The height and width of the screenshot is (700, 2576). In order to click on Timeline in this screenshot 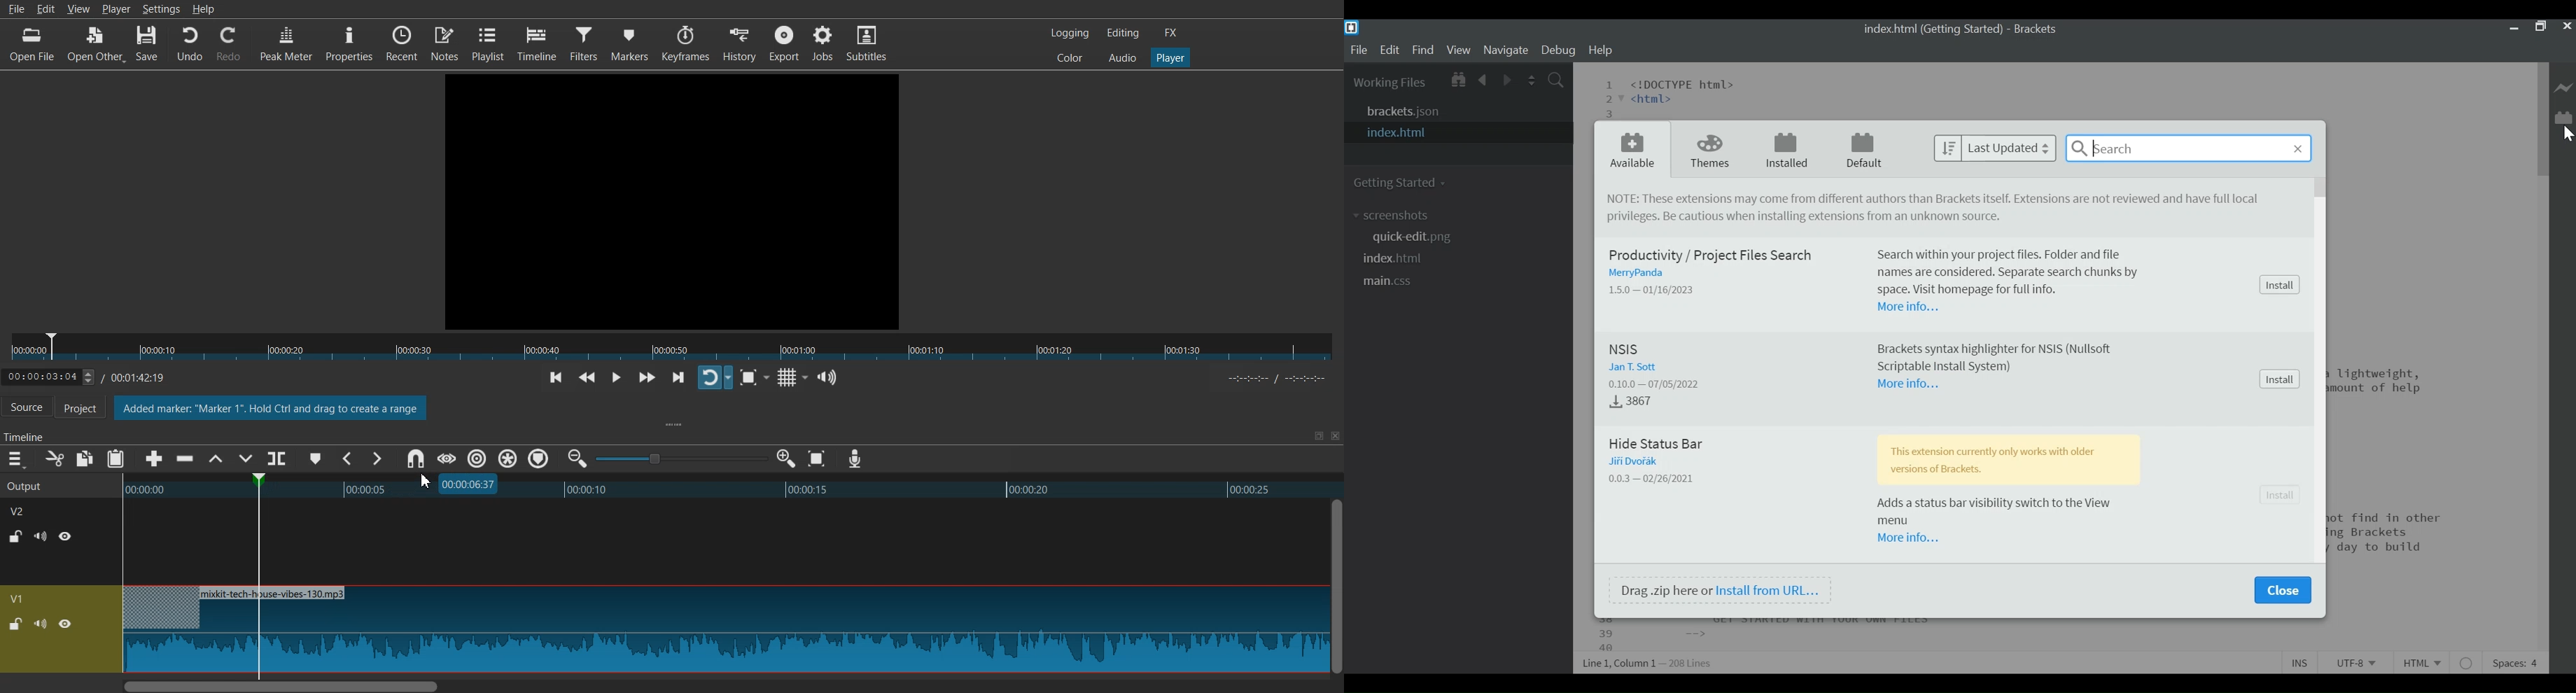, I will do `click(537, 43)`.